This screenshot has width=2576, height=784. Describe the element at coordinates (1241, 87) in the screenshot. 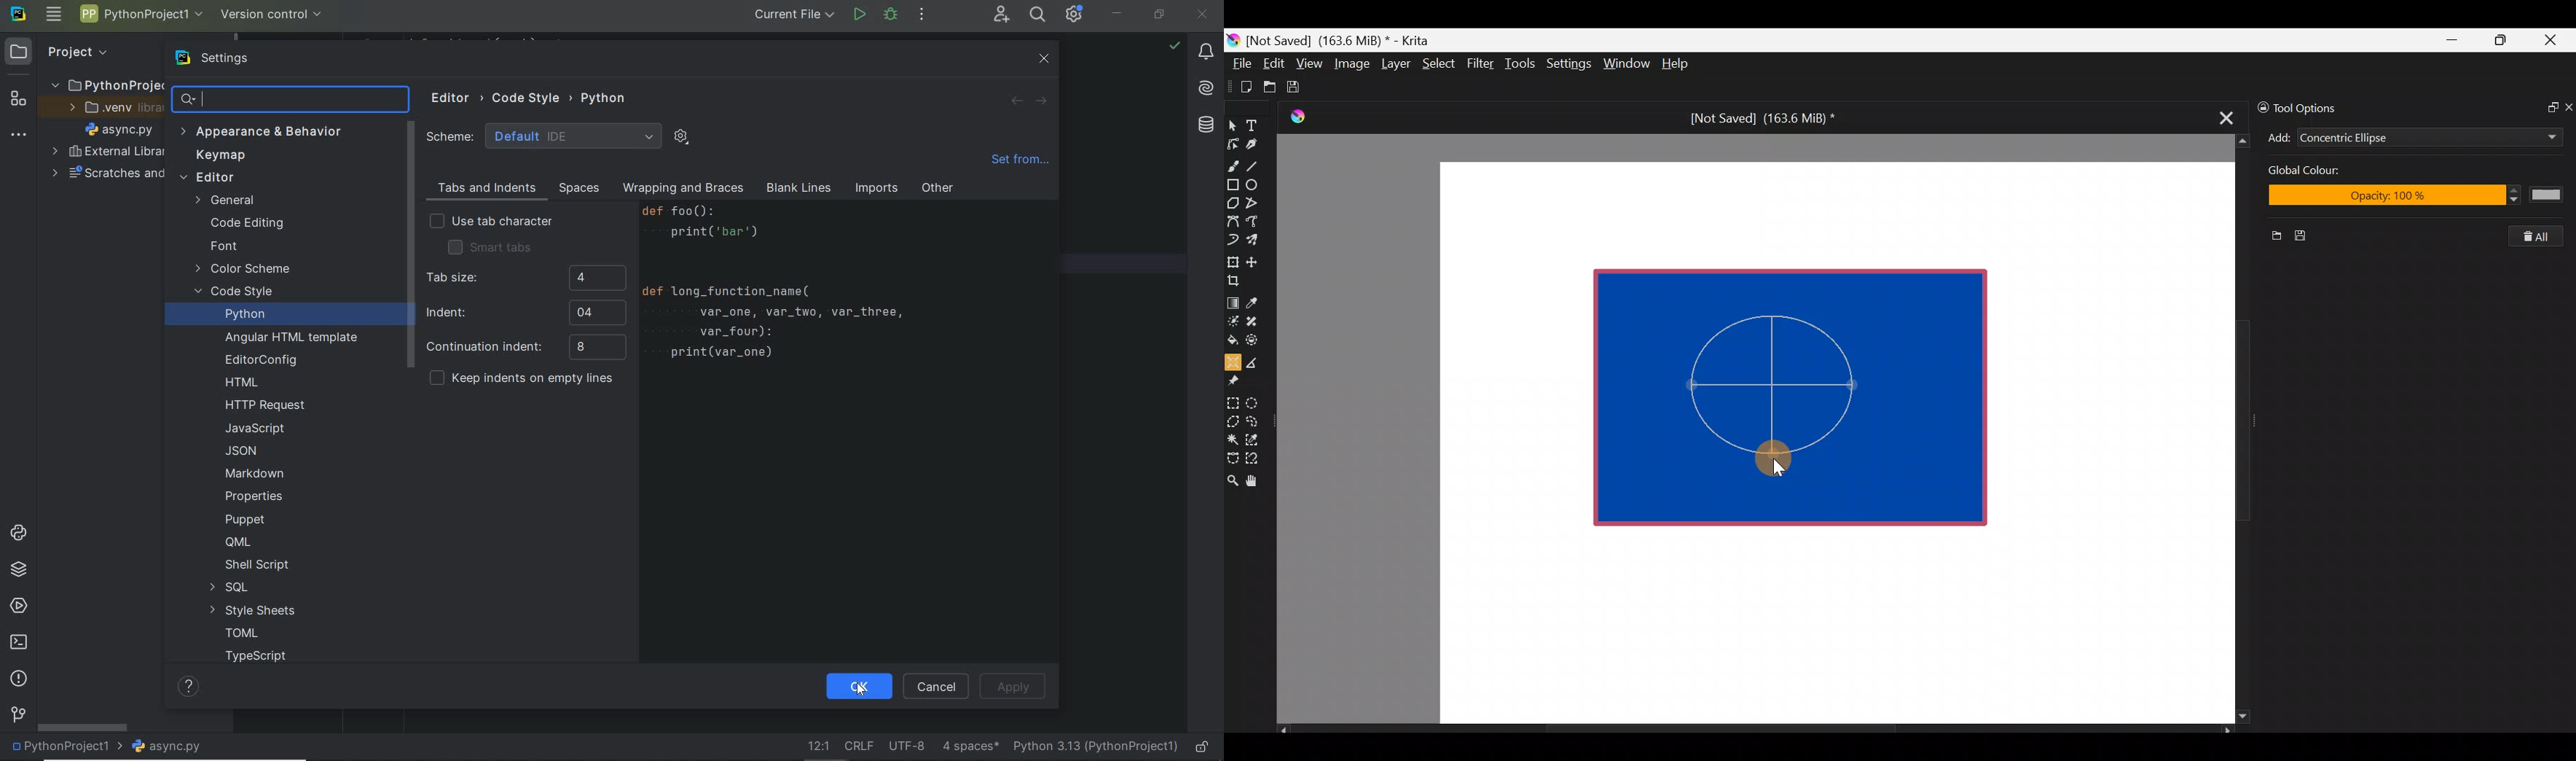

I see `Create new document` at that location.